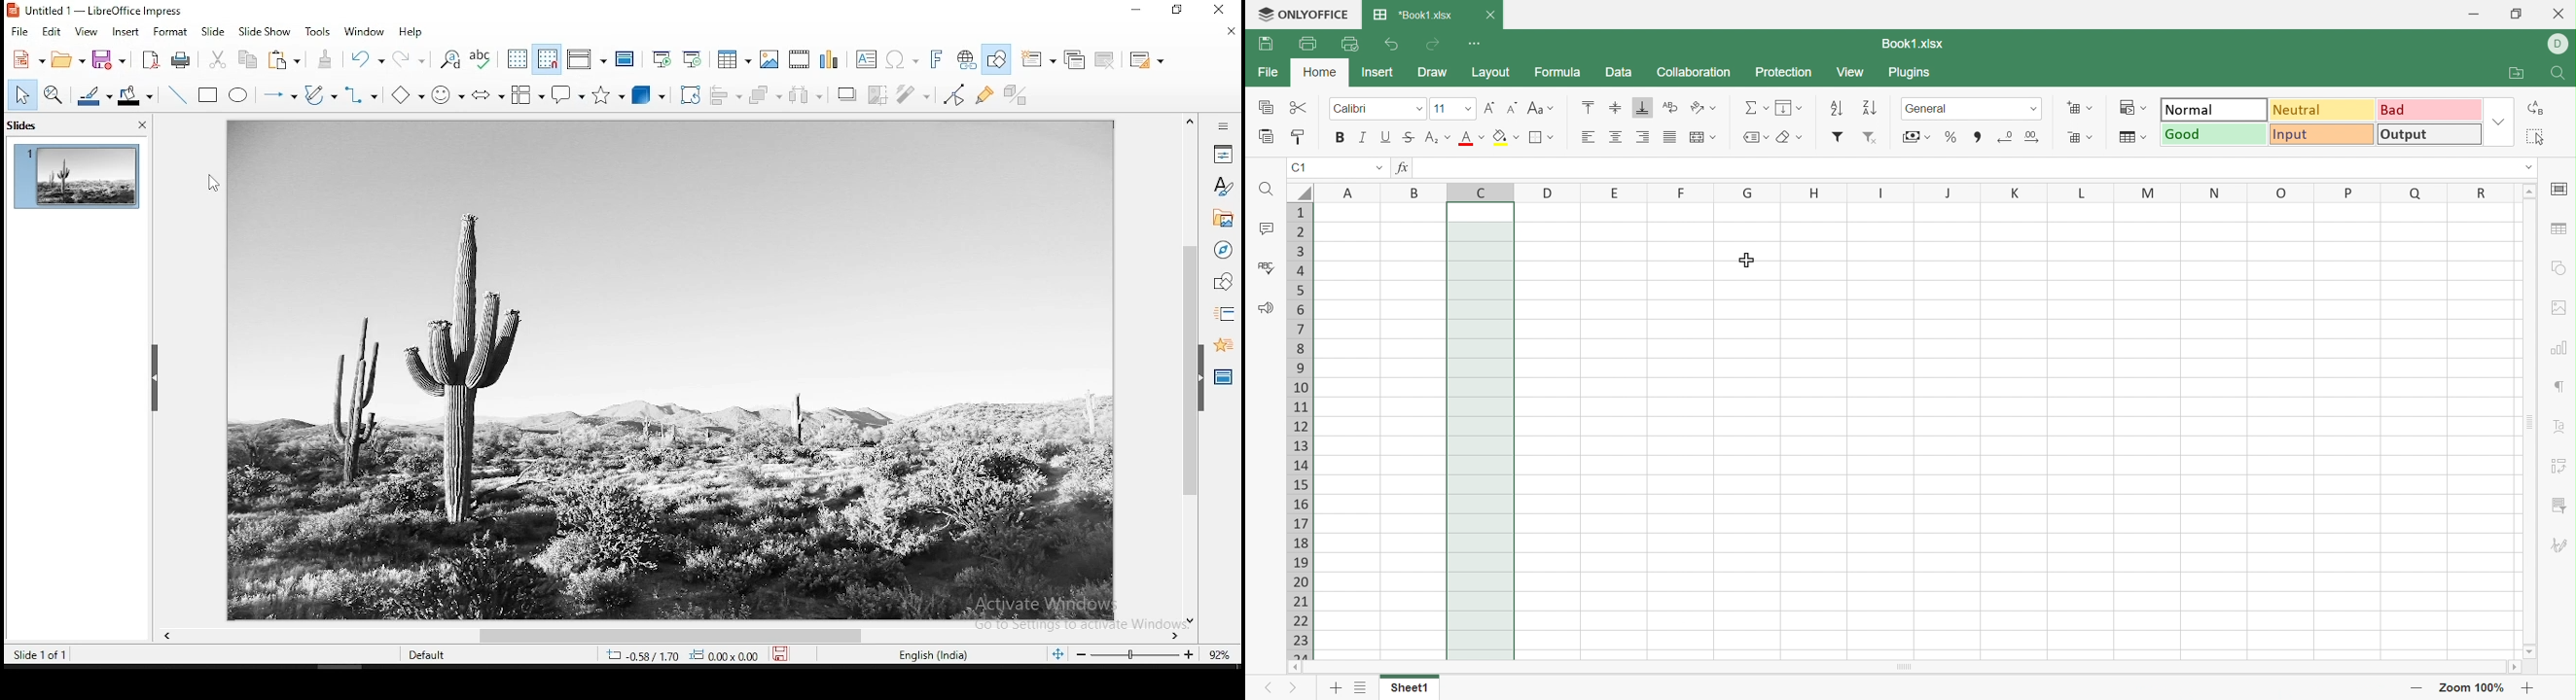 This screenshot has width=2576, height=700. What do you see at coordinates (690, 95) in the screenshot?
I see `crop tool` at bounding box center [690, 95].